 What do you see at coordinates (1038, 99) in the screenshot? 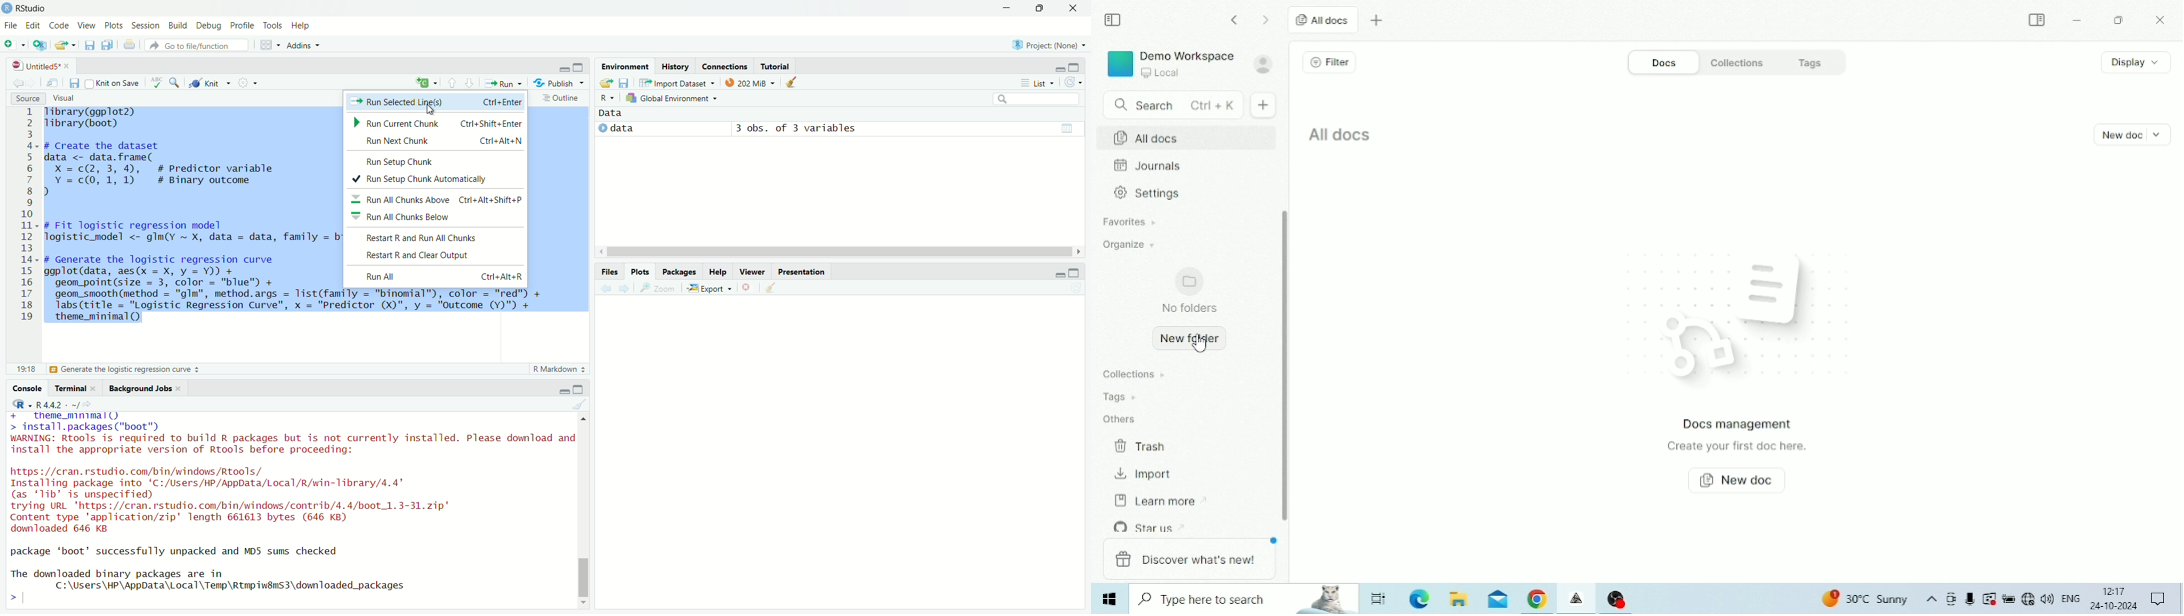
I see `Search bar` at bounding box center [1038, 99].